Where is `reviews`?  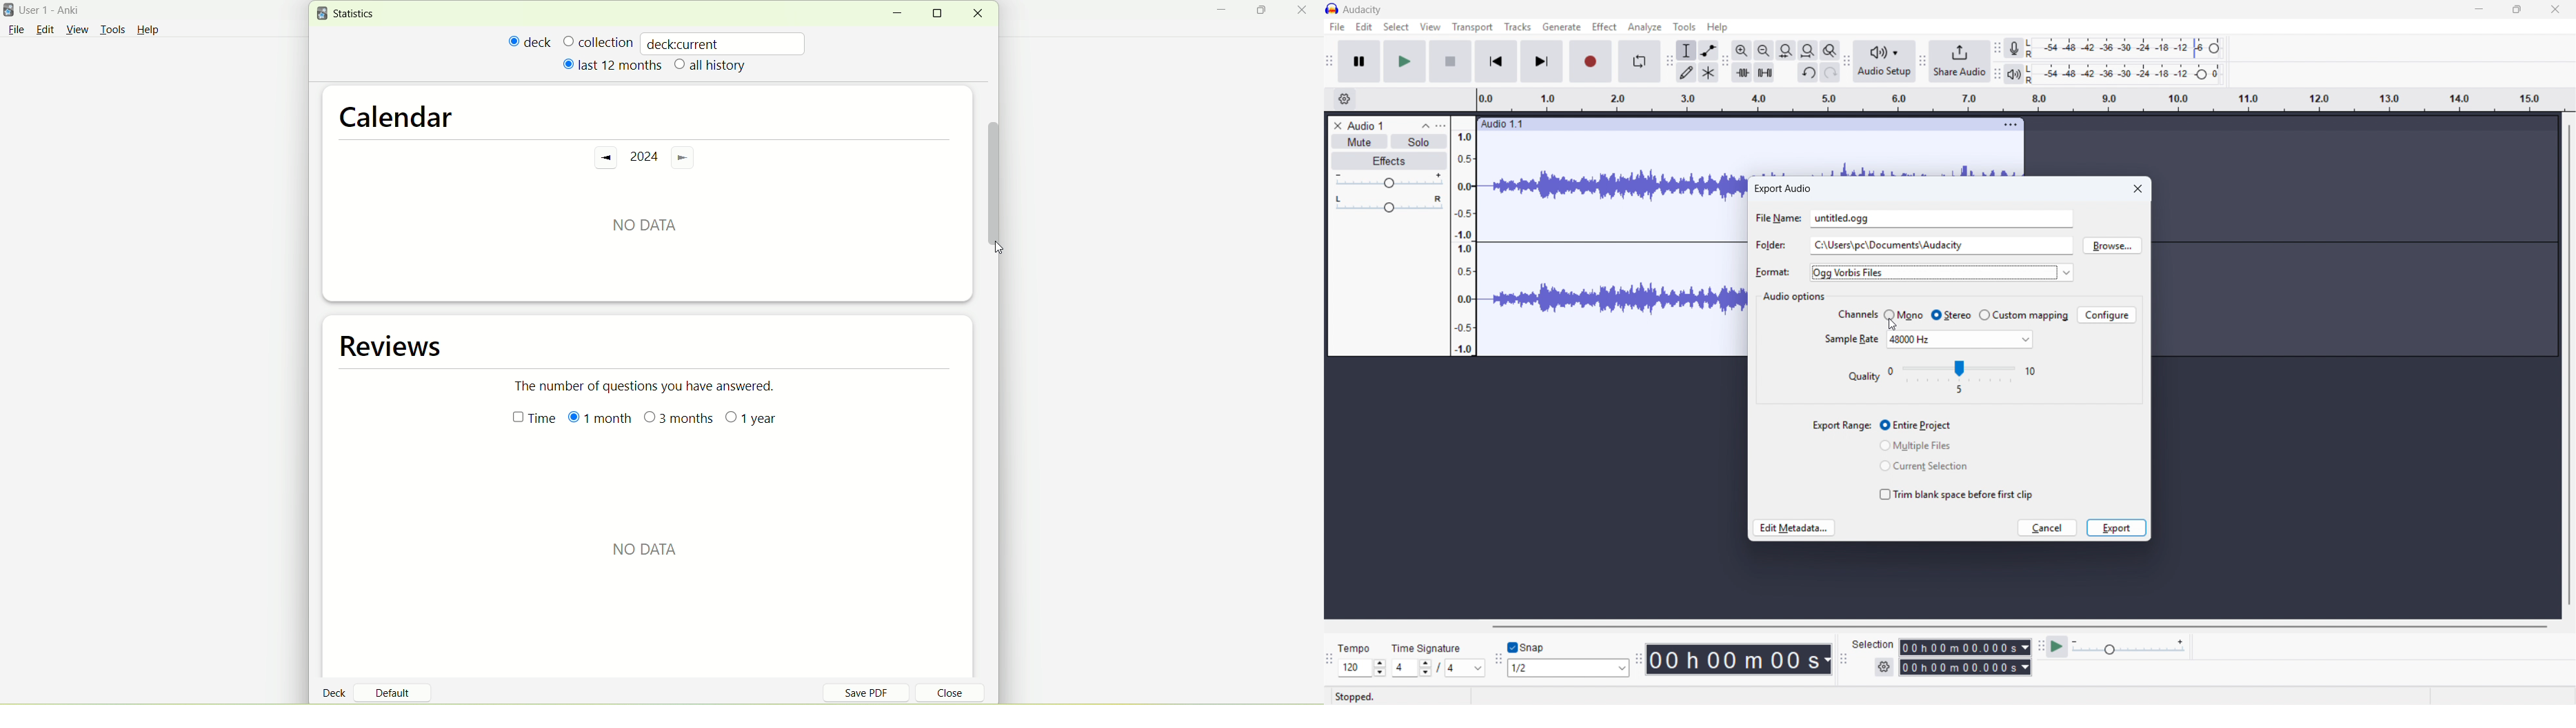
reviews is located at coordinates (395, 346).